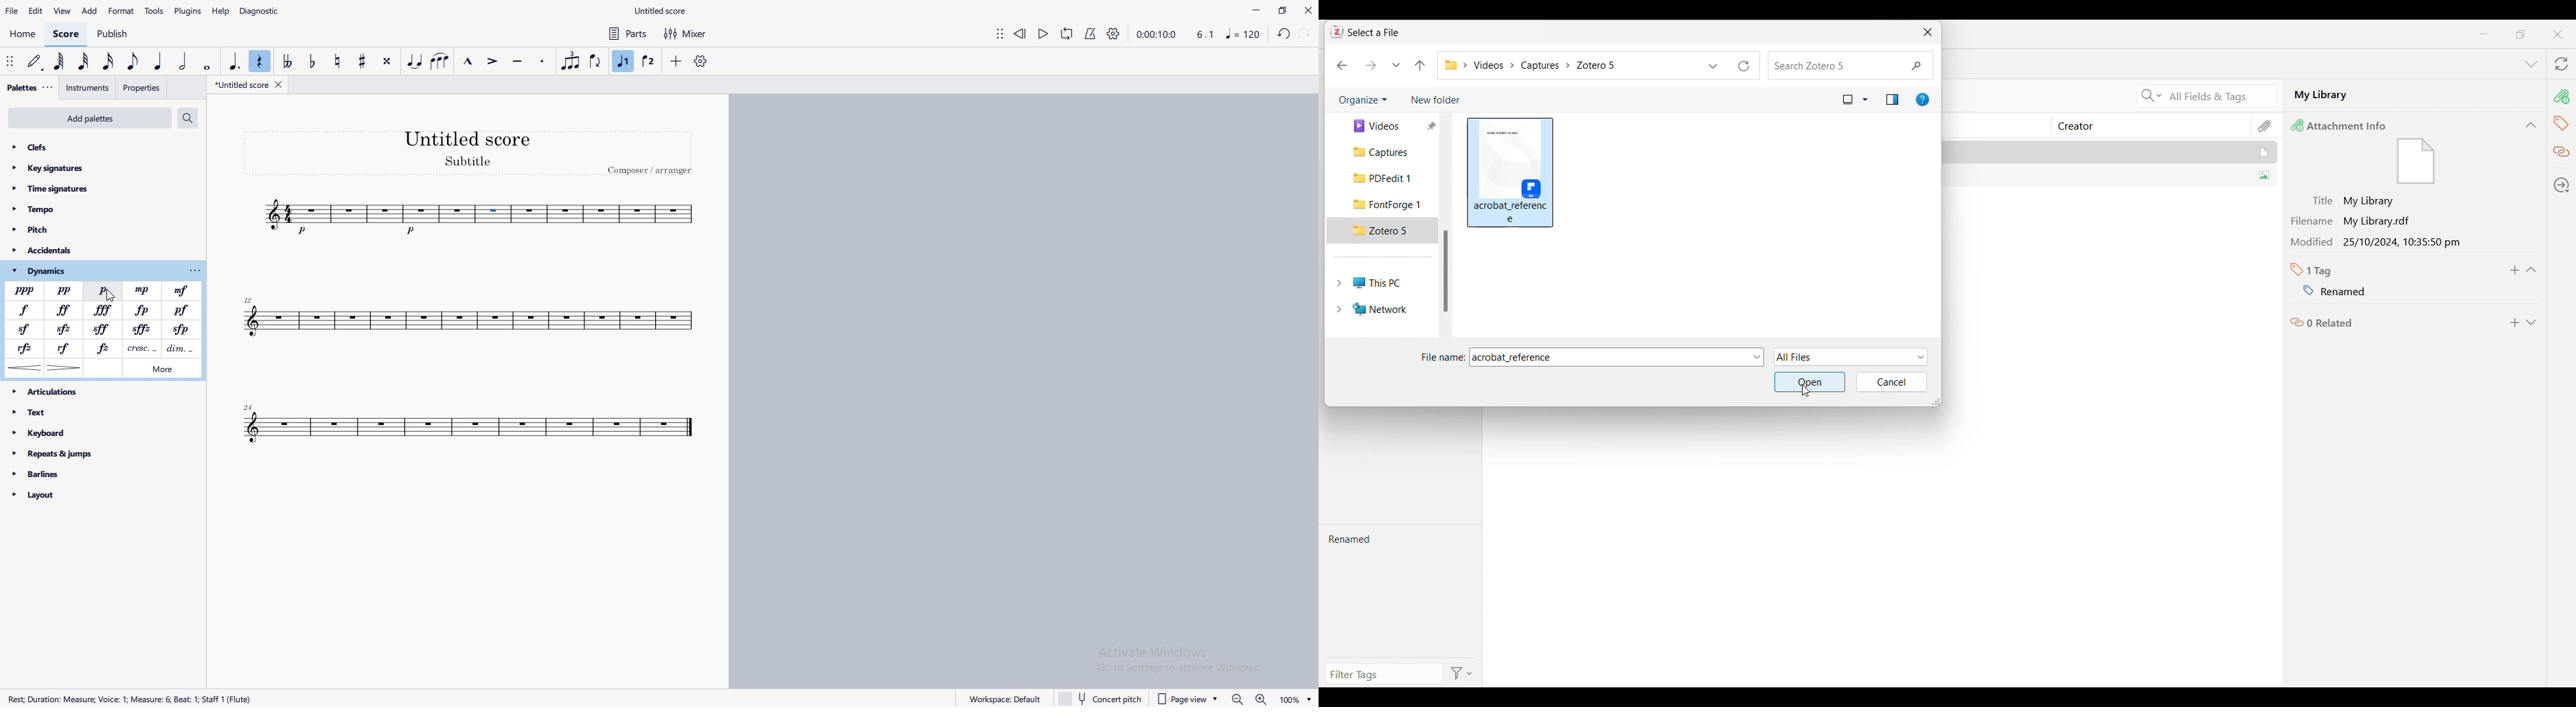  Describe the element at coordinates (2222, 96) in the screenshot. I see `All Fields & Tags` at that location.